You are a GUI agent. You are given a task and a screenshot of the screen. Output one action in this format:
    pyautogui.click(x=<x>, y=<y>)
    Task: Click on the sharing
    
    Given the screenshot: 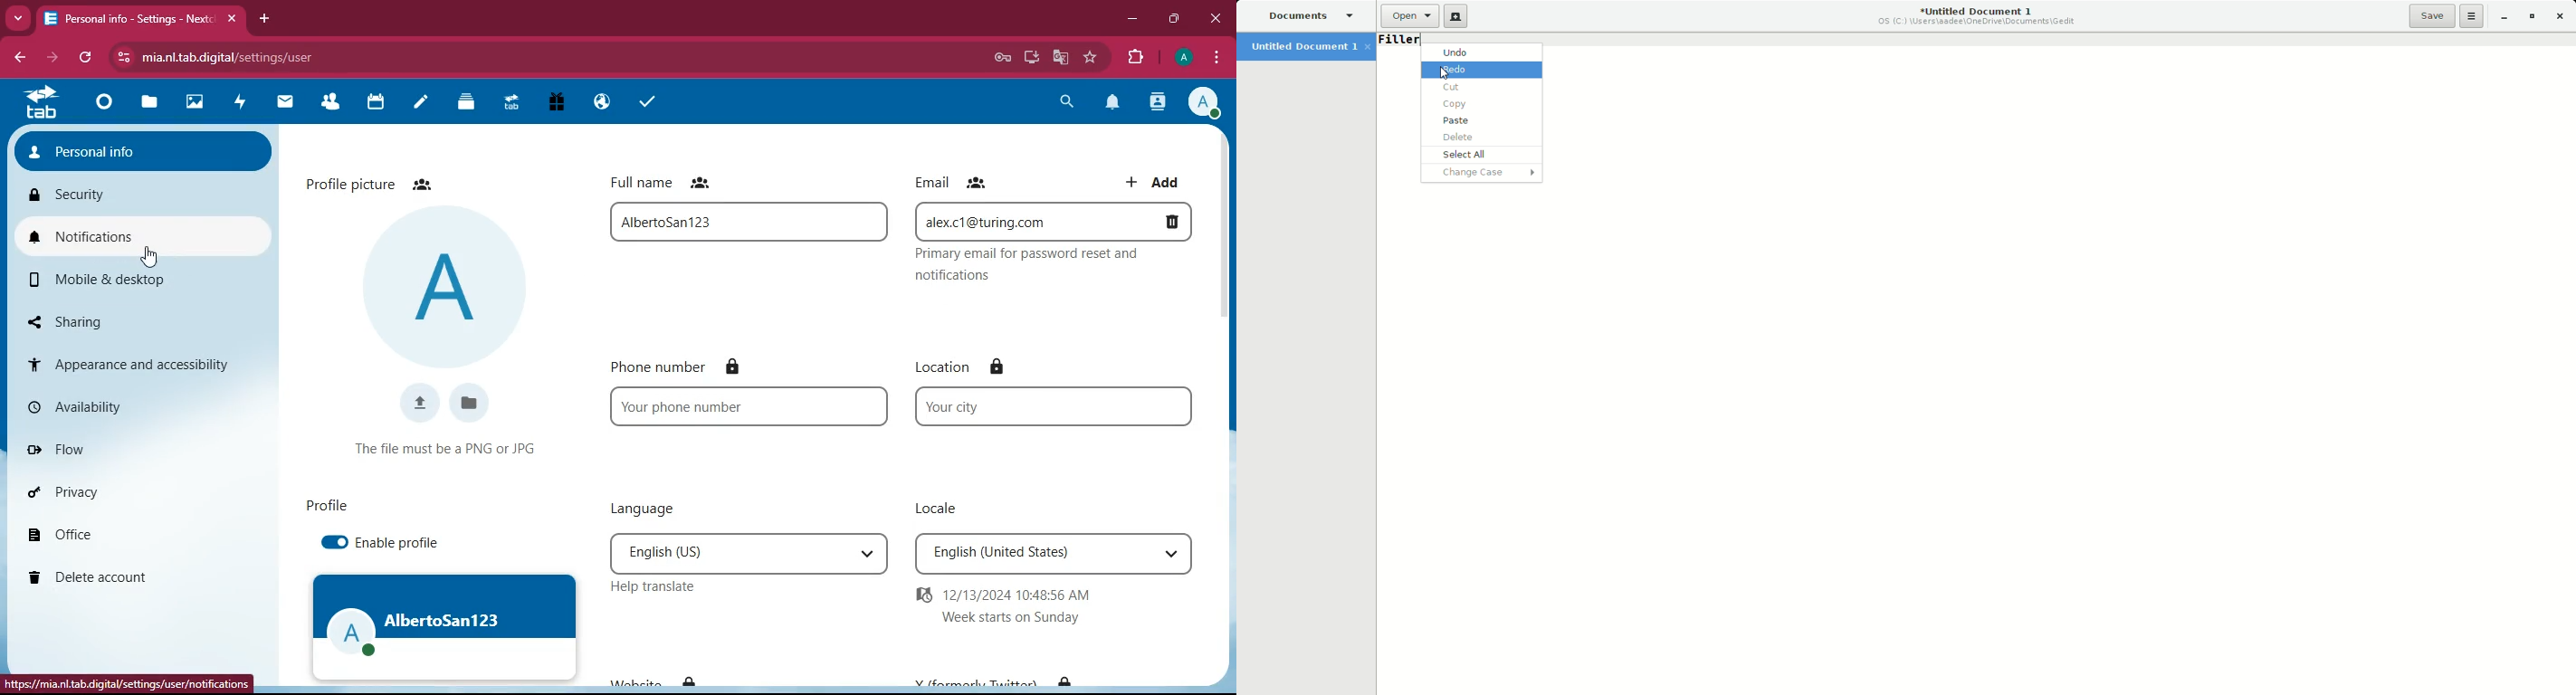 What is the action you would take?
    pyautogui.click(x=138, y=321)
    